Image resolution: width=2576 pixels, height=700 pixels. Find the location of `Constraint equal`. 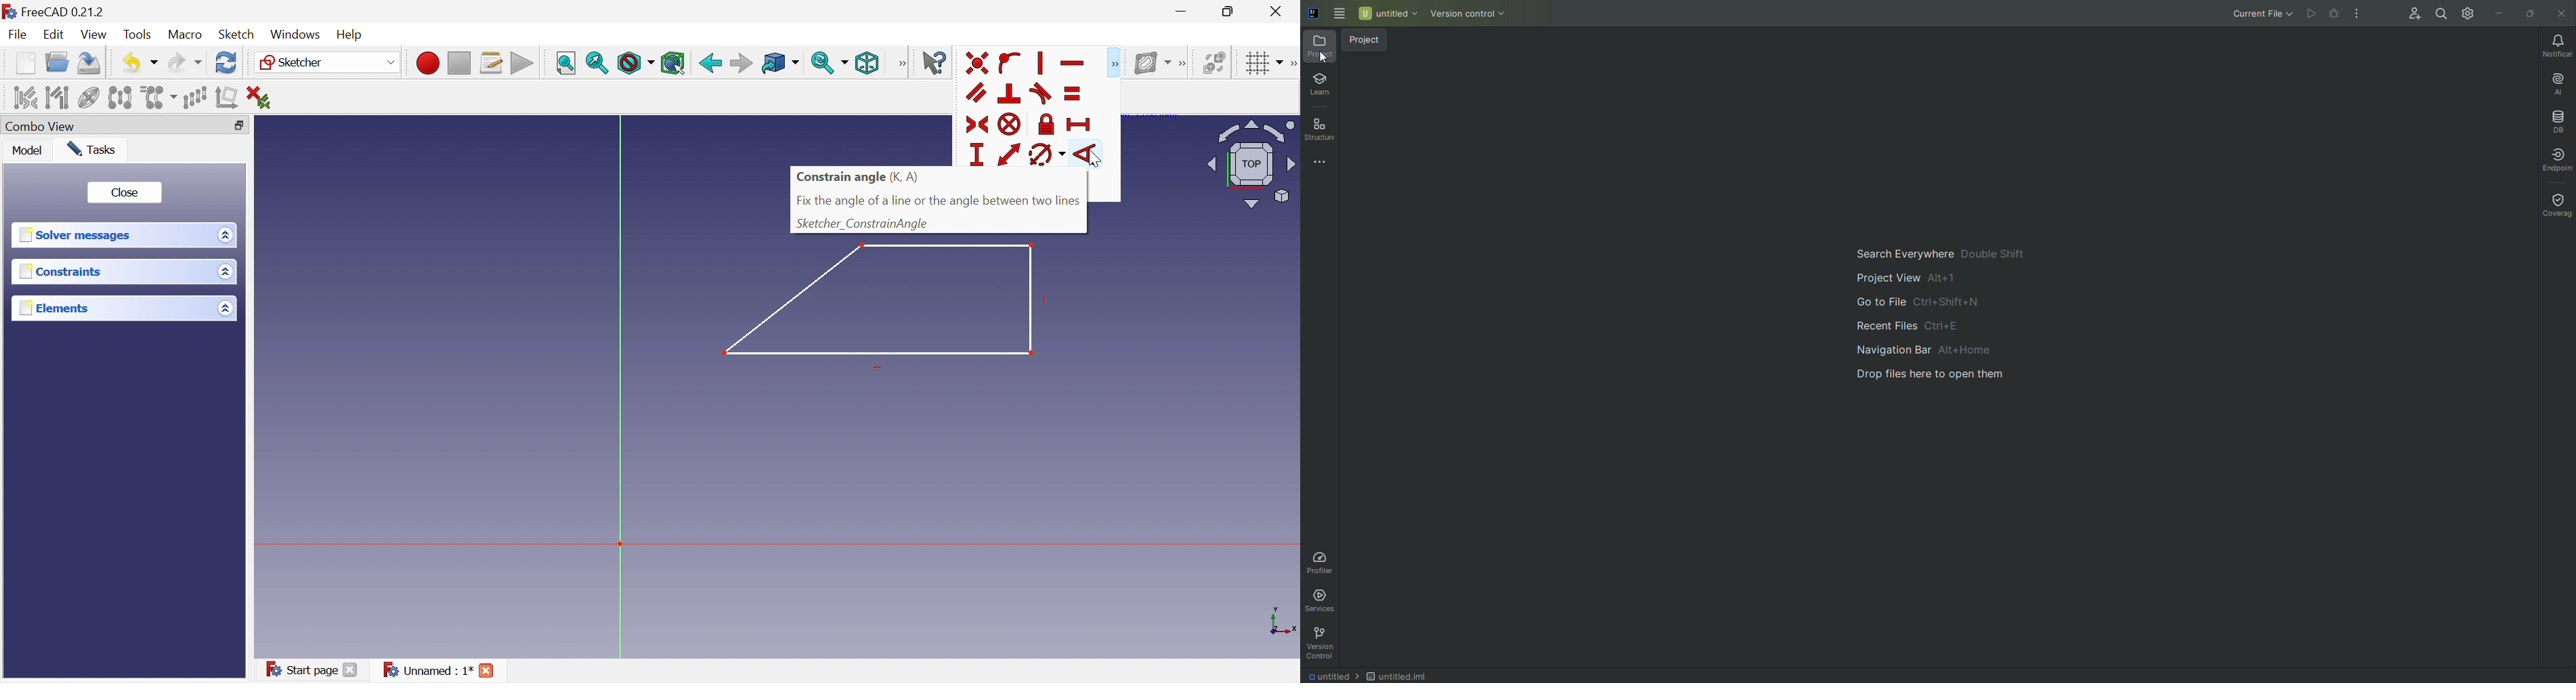

Constraint equal is located at coordinates (1073, 94).